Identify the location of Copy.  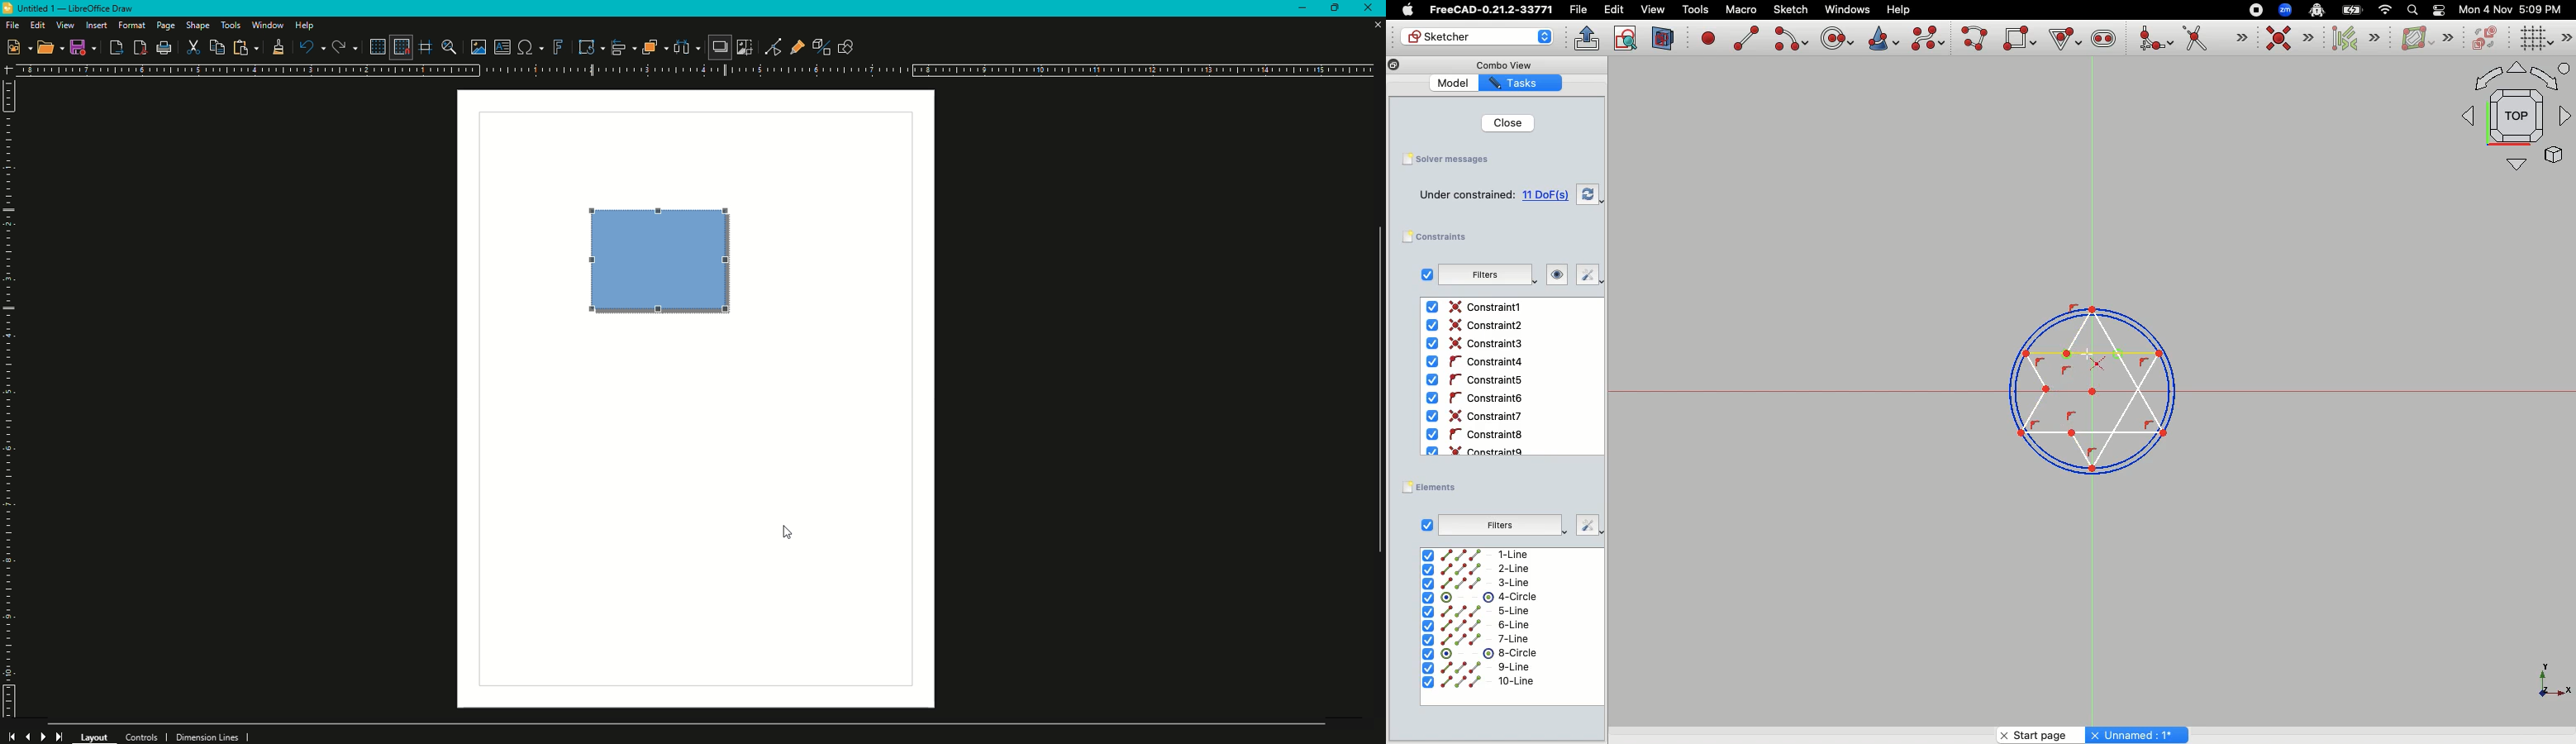
(219, 47).